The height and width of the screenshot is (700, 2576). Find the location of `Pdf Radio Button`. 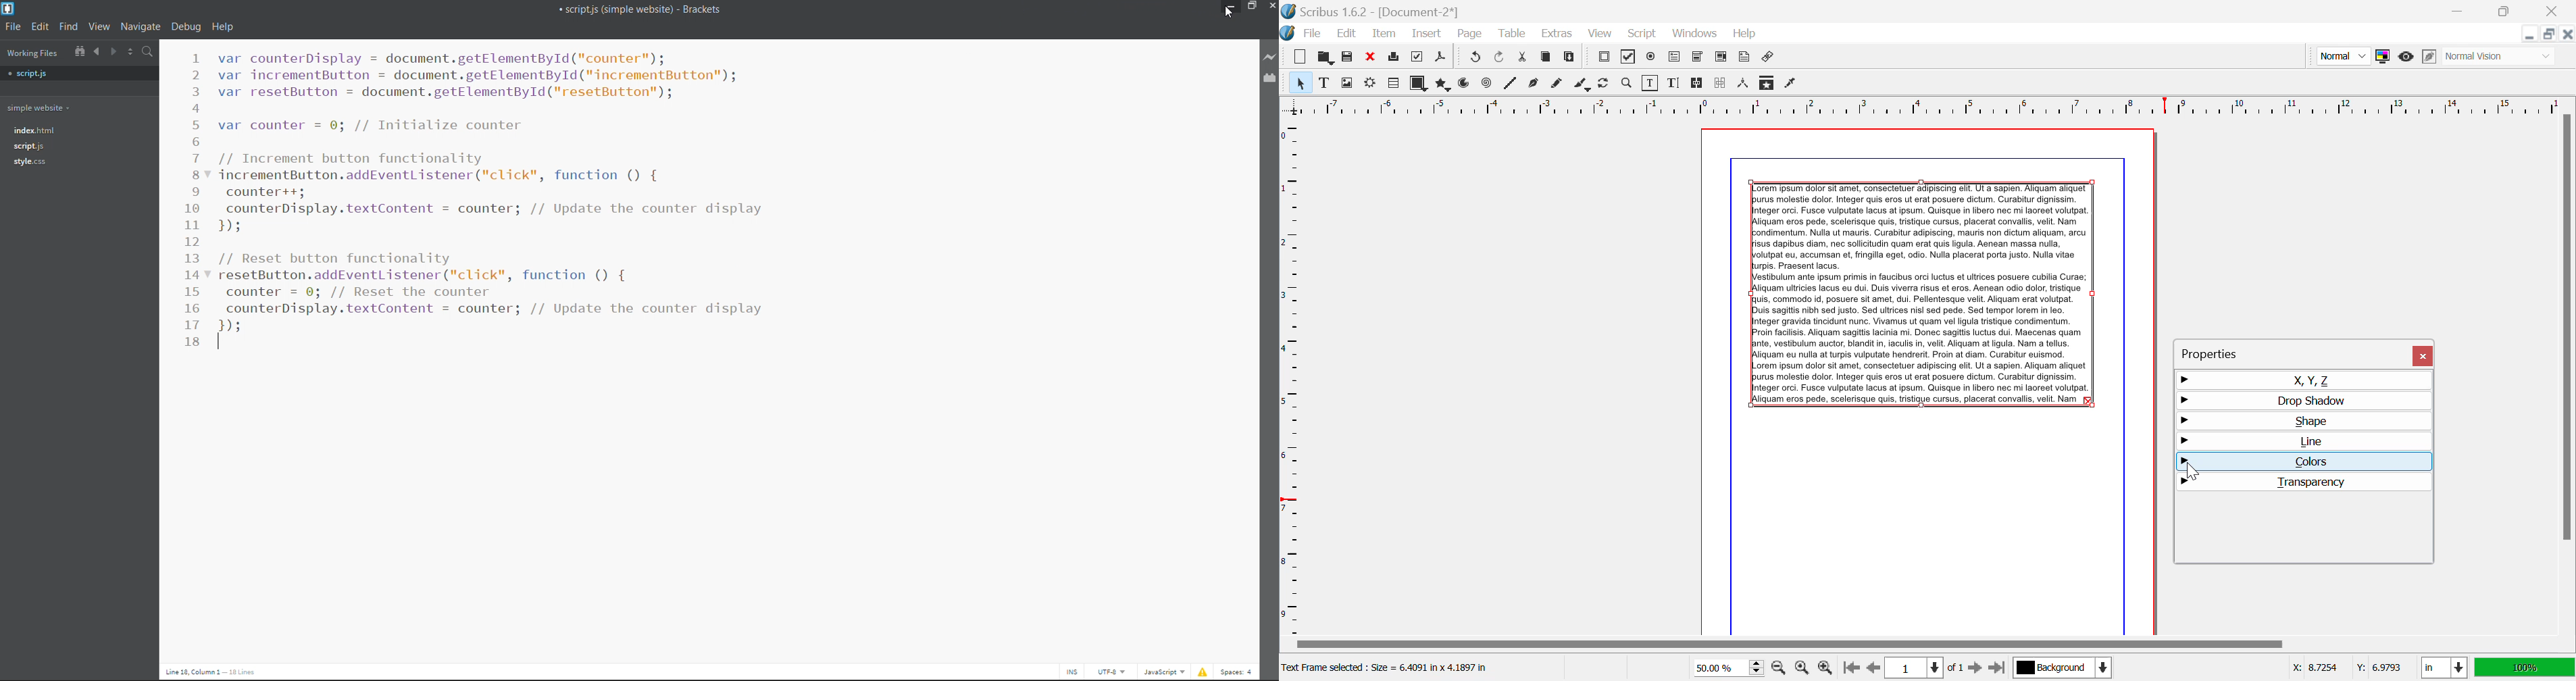

Pdf Radio Button is located at coordinates (1651, 58).